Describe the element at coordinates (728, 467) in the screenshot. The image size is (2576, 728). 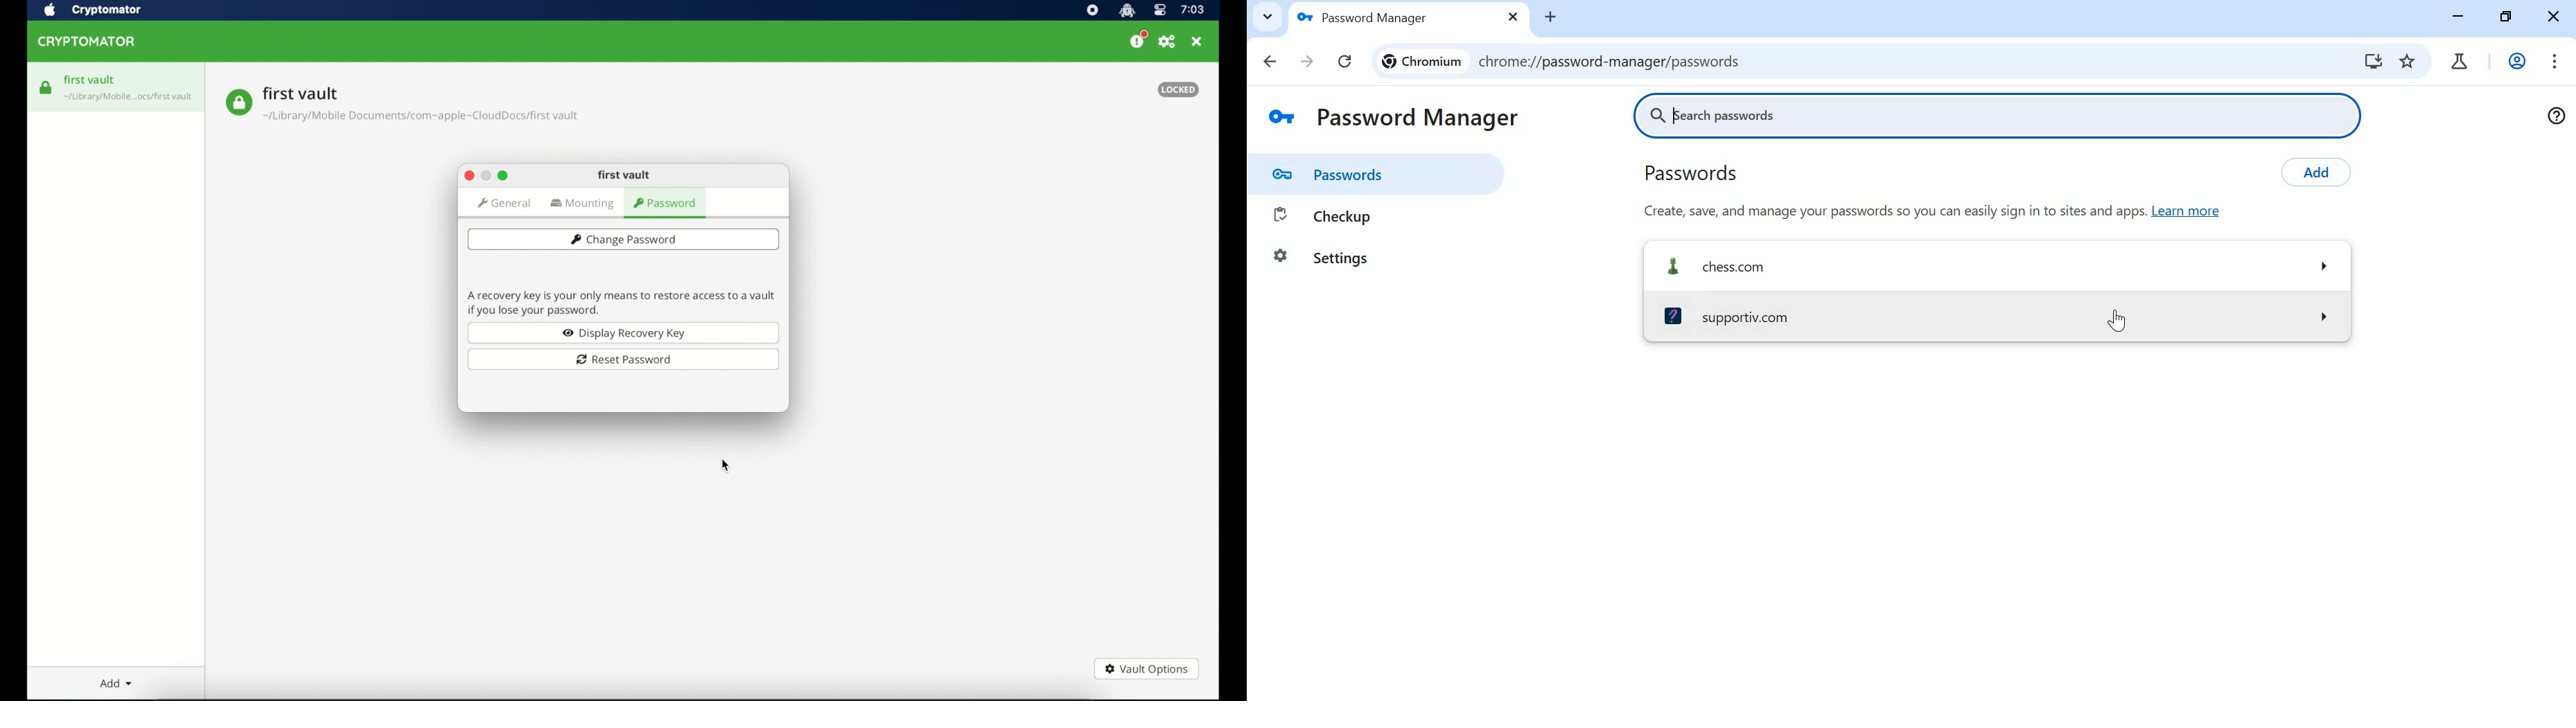
I see `cursor` at that location.